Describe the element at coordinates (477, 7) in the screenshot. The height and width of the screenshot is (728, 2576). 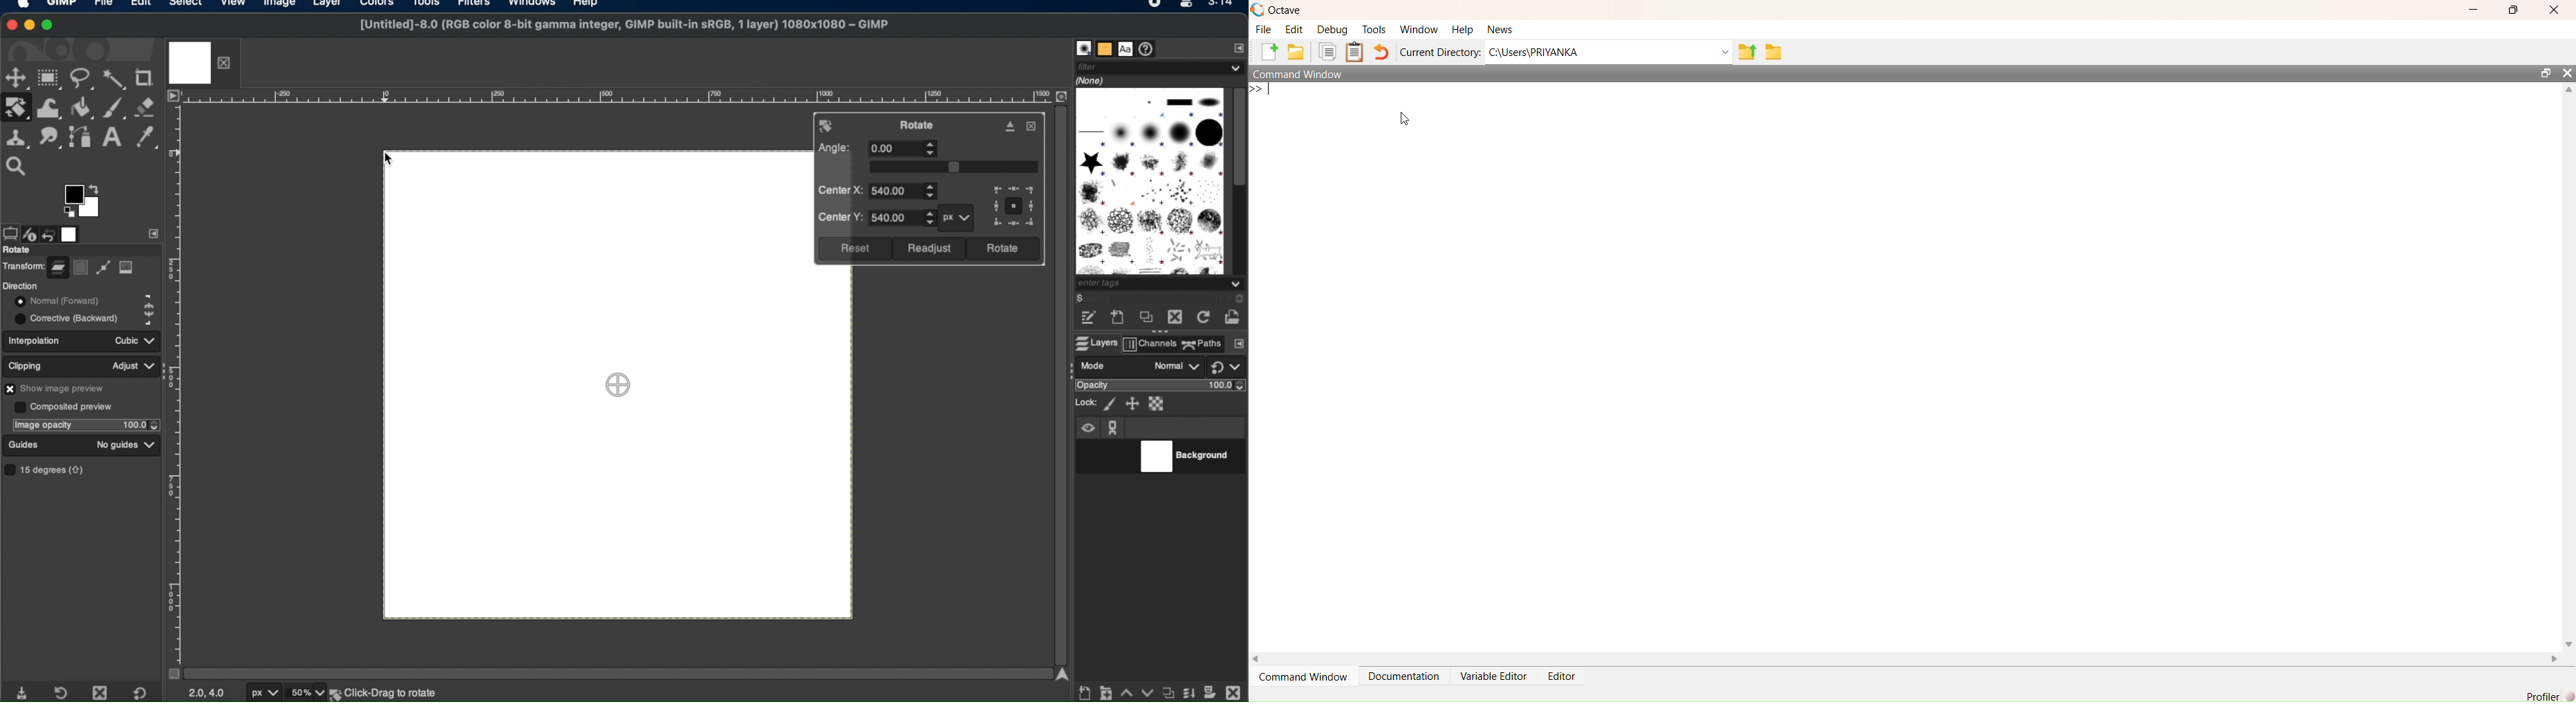
I see `filters` at that location.